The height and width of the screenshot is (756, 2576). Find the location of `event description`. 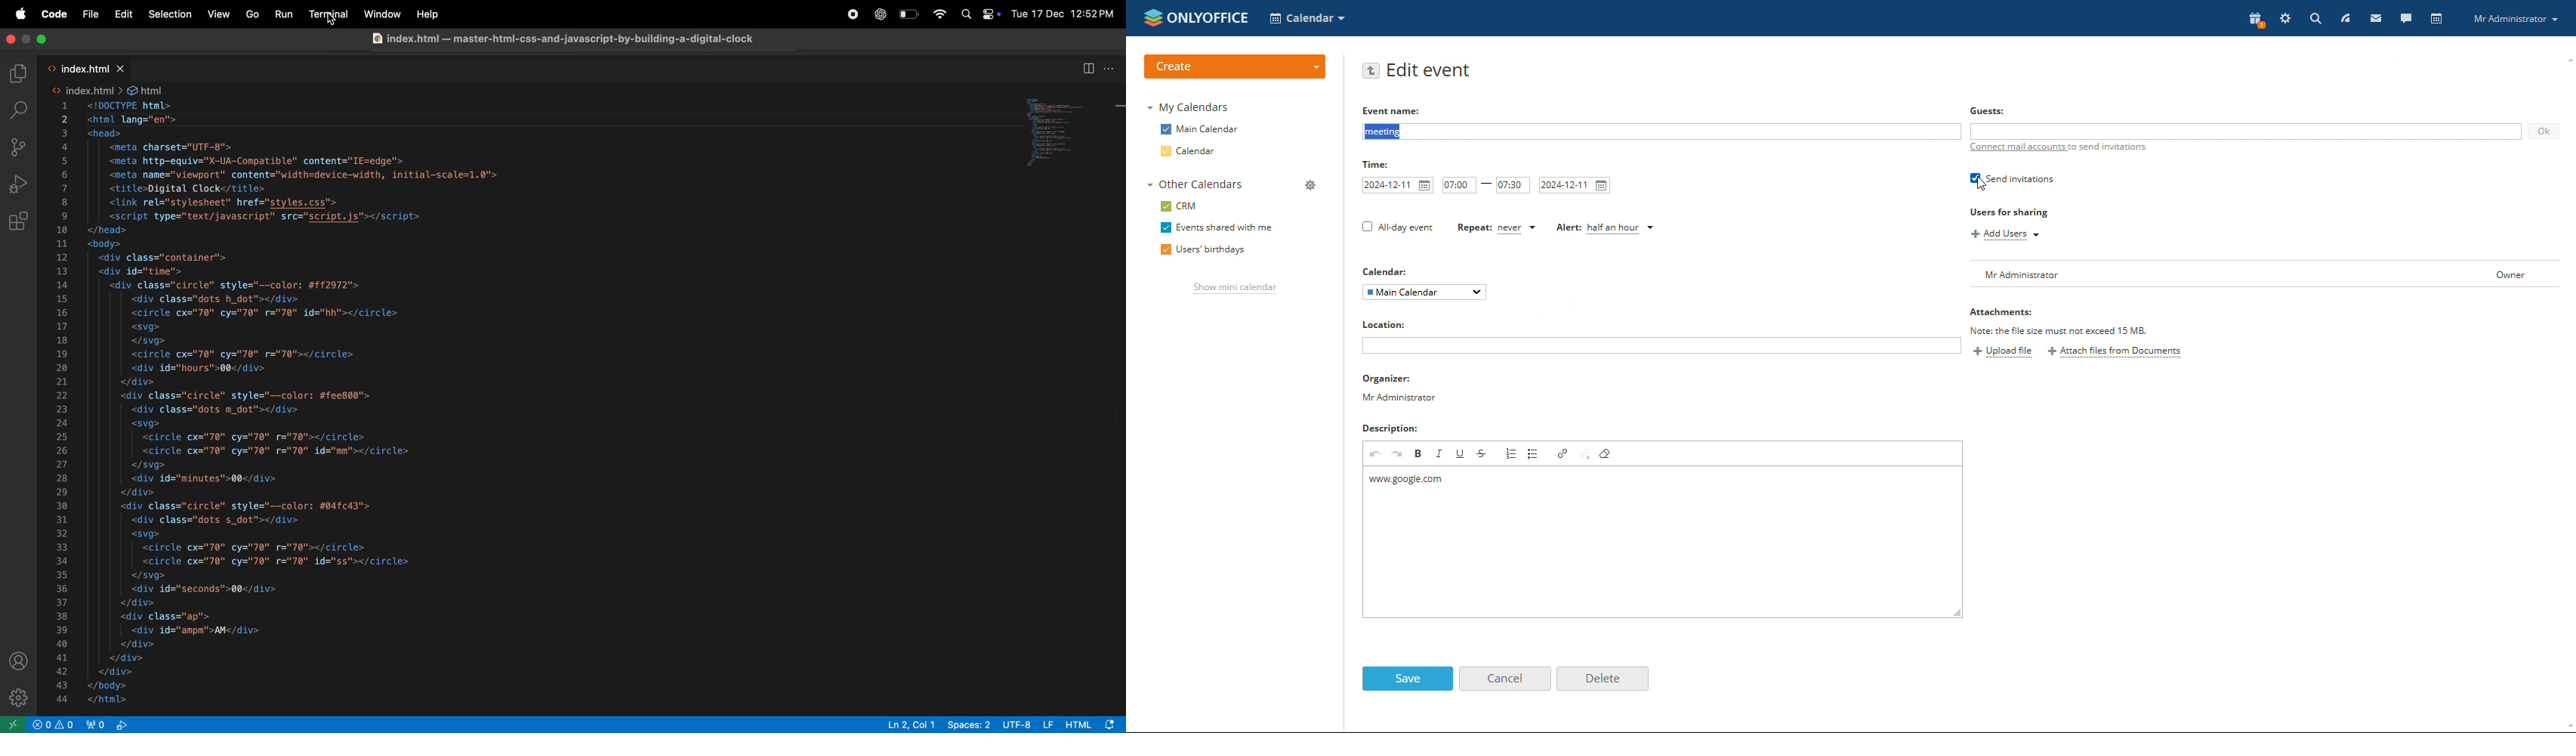

event description is located at coordinates (1663, 541).